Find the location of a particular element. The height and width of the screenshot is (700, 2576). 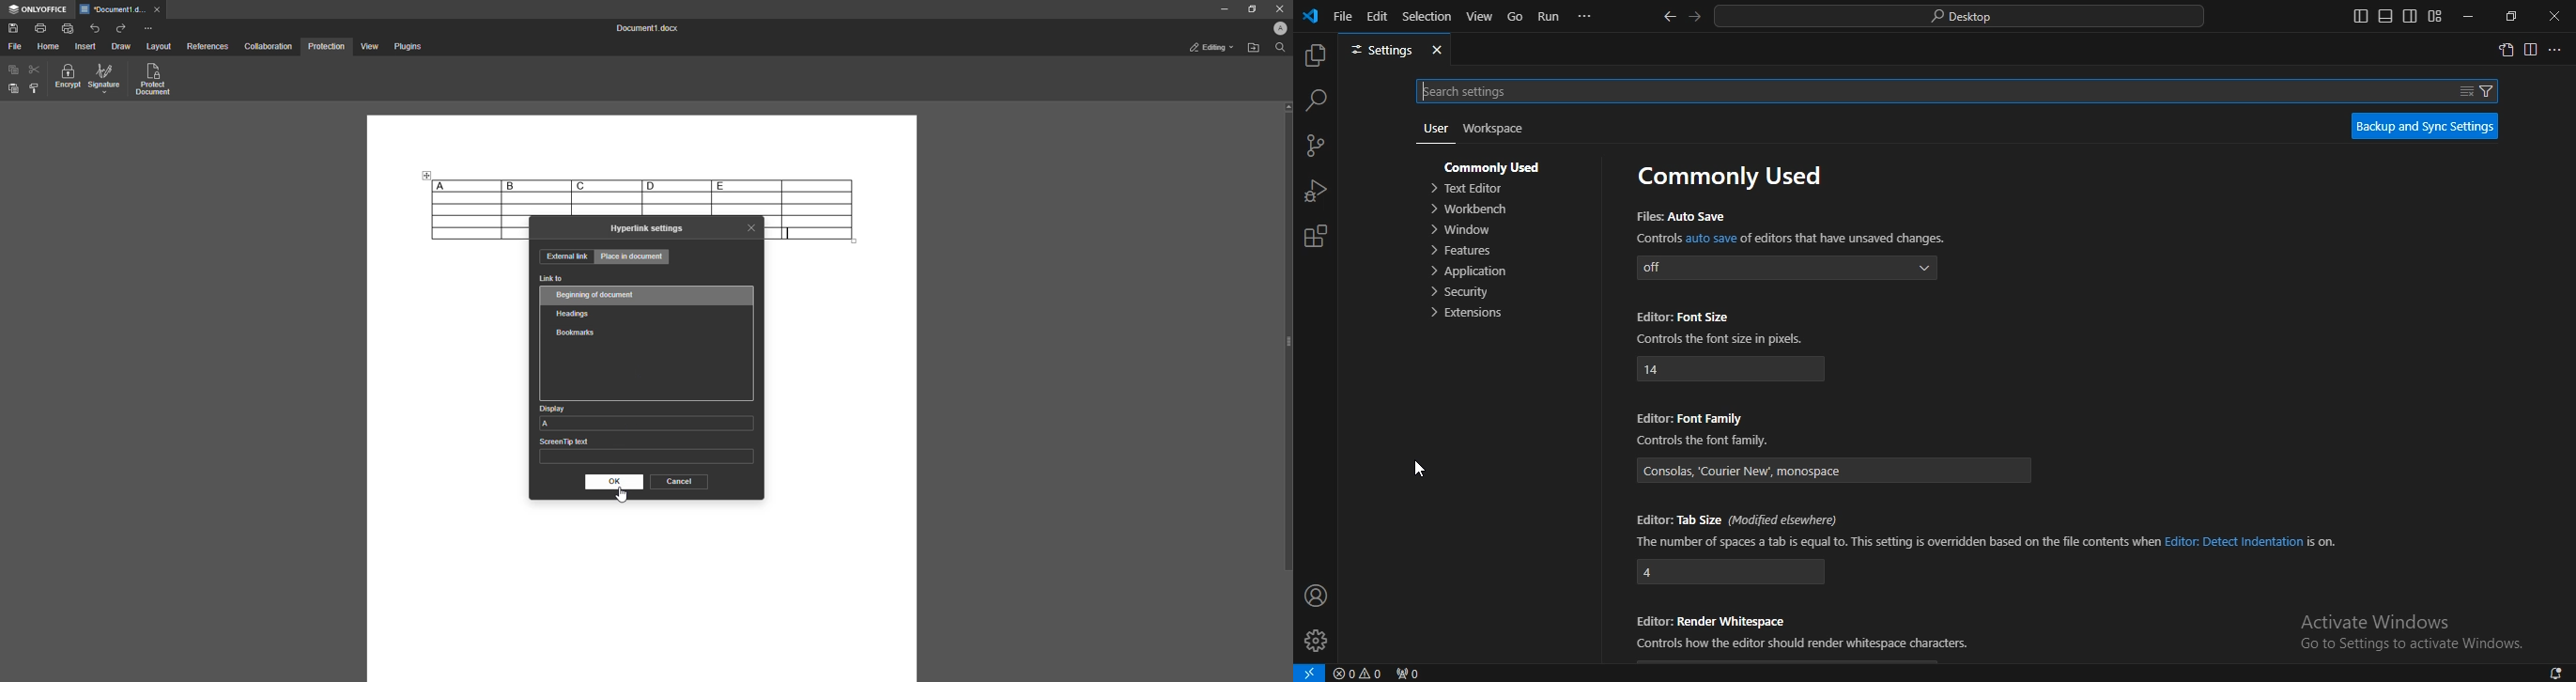

Paste is located at coordinates (13, 89).